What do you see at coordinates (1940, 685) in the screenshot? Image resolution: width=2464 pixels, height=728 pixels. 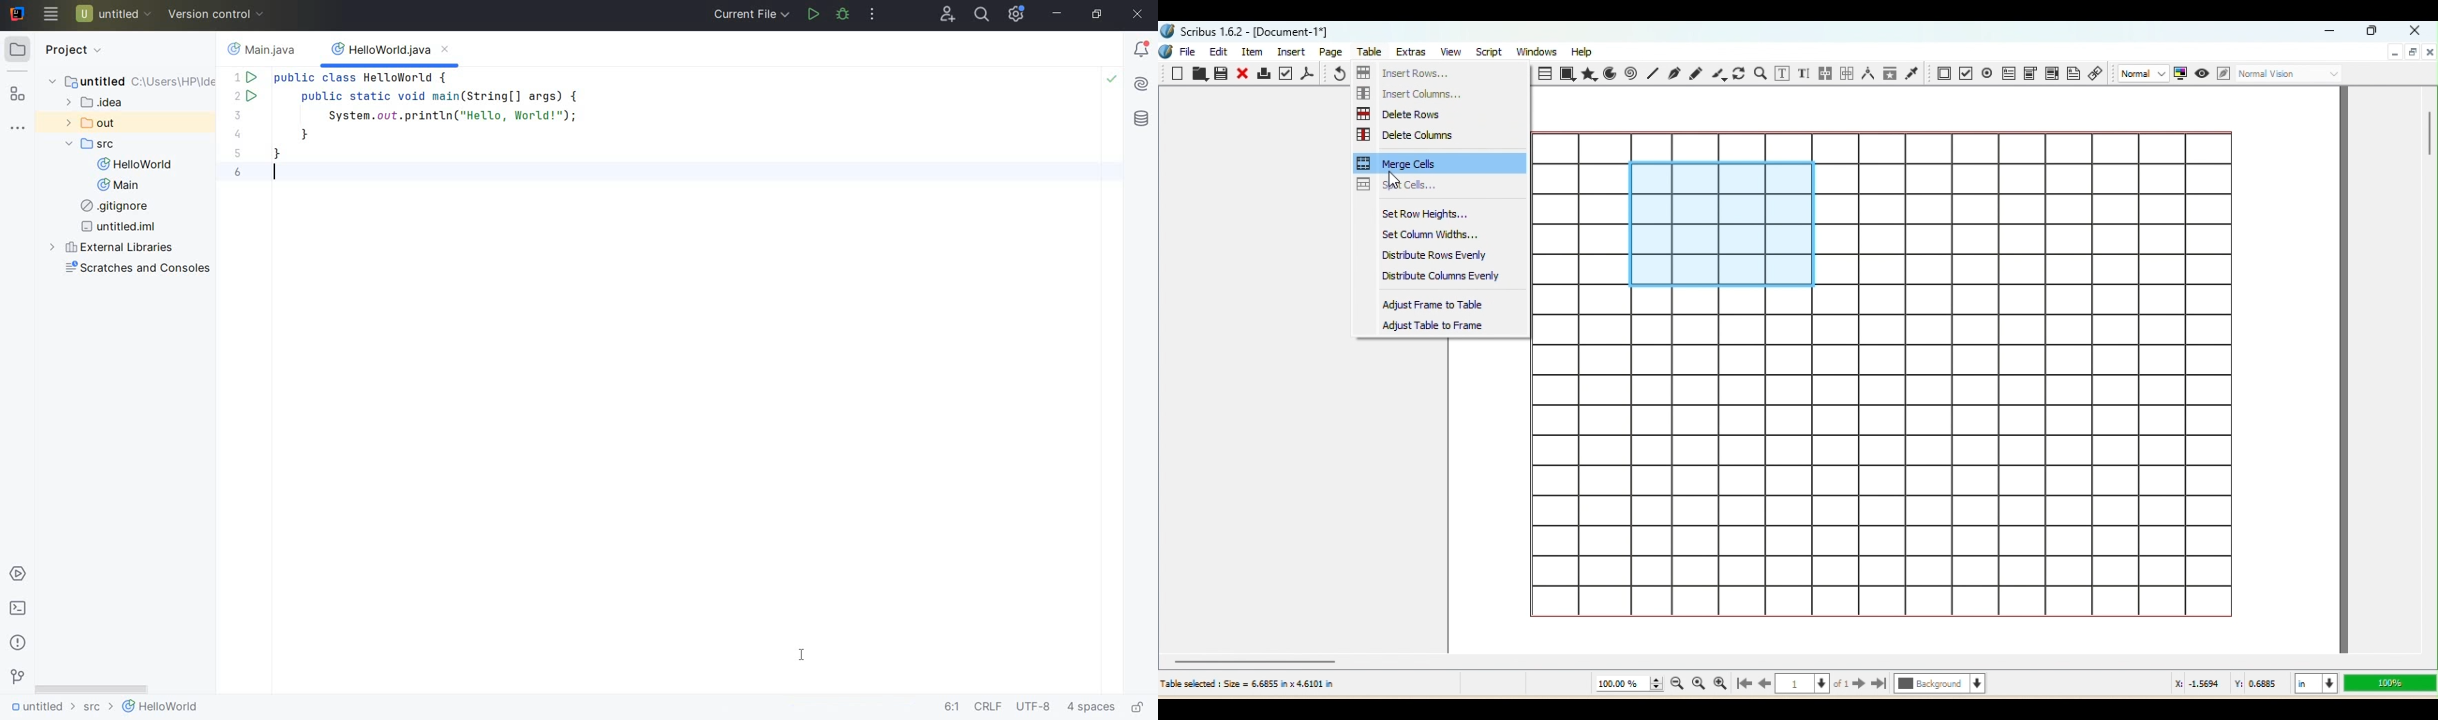 I see `Select the current layer` at bounding box center [1940, 685].